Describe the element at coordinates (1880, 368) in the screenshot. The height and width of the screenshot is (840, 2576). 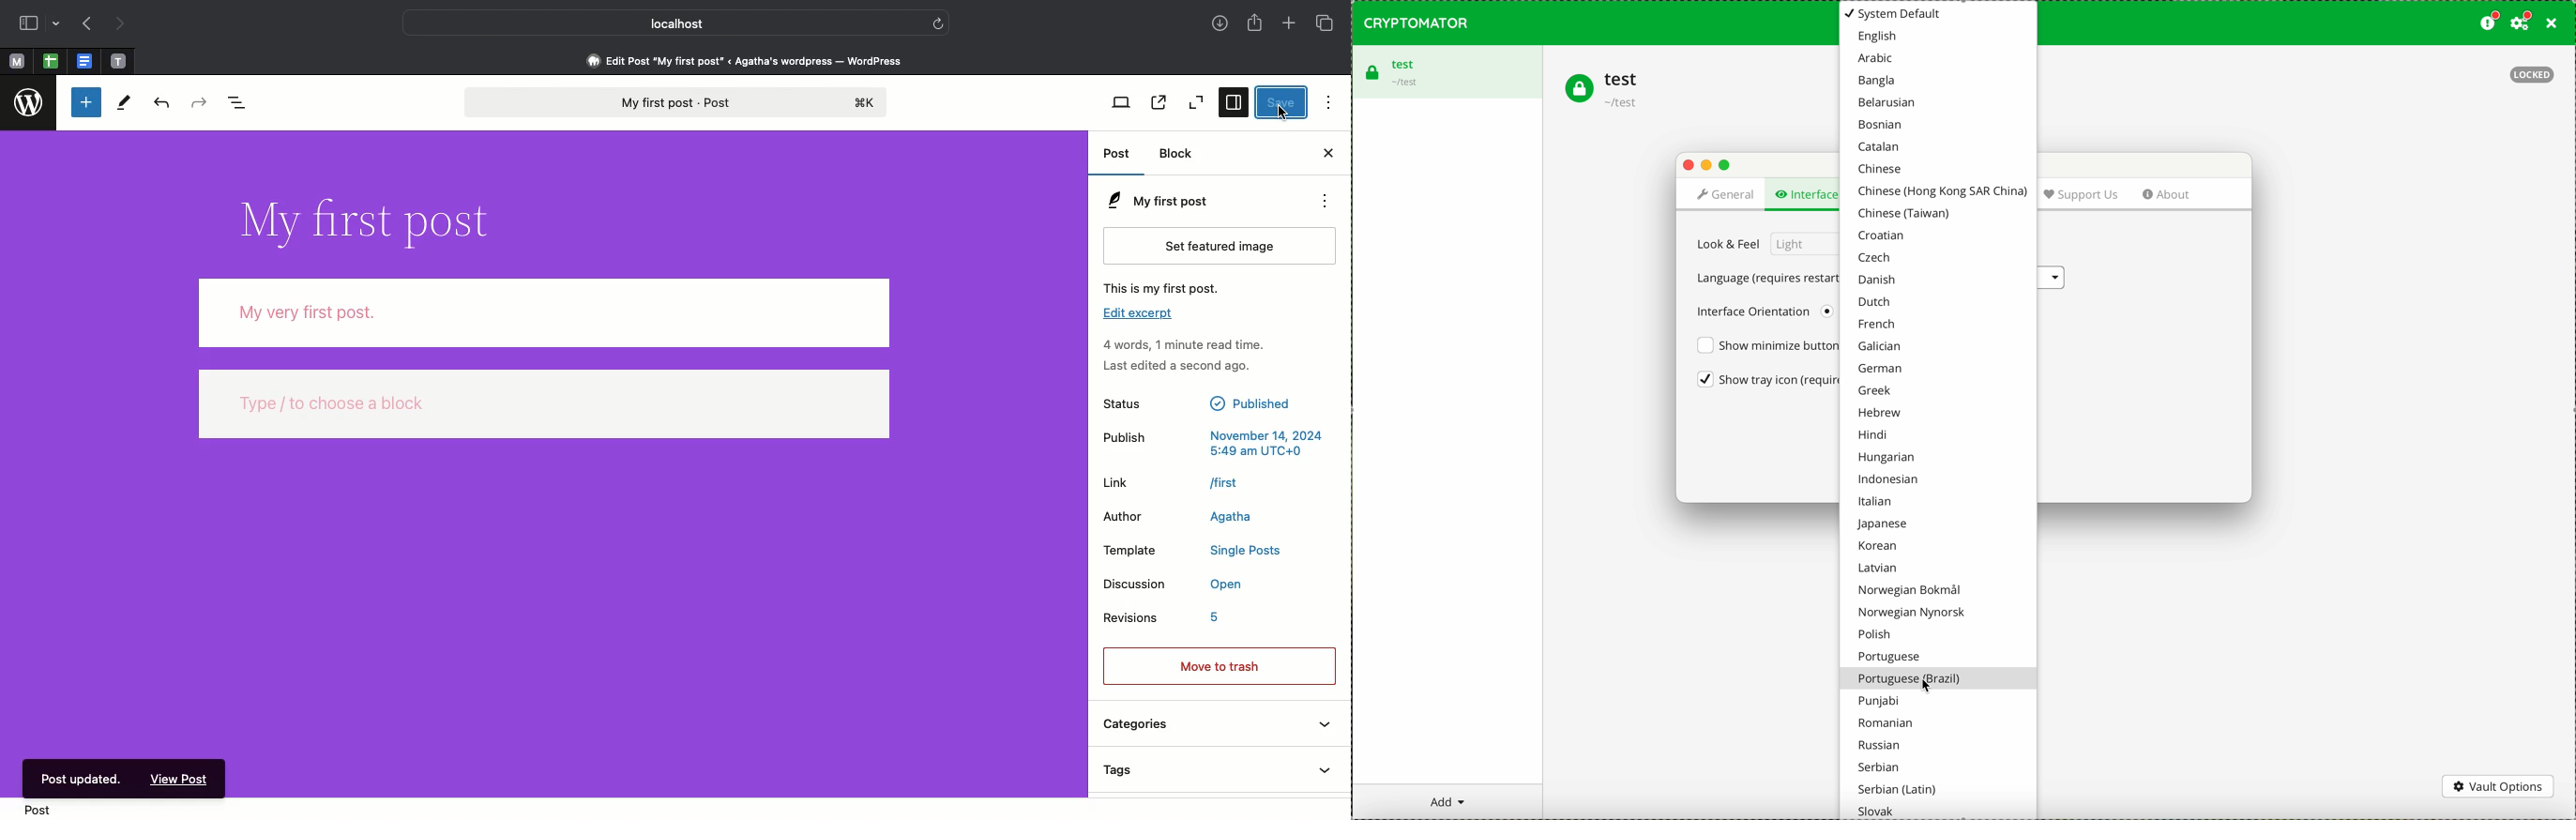
I see `german` at that location.